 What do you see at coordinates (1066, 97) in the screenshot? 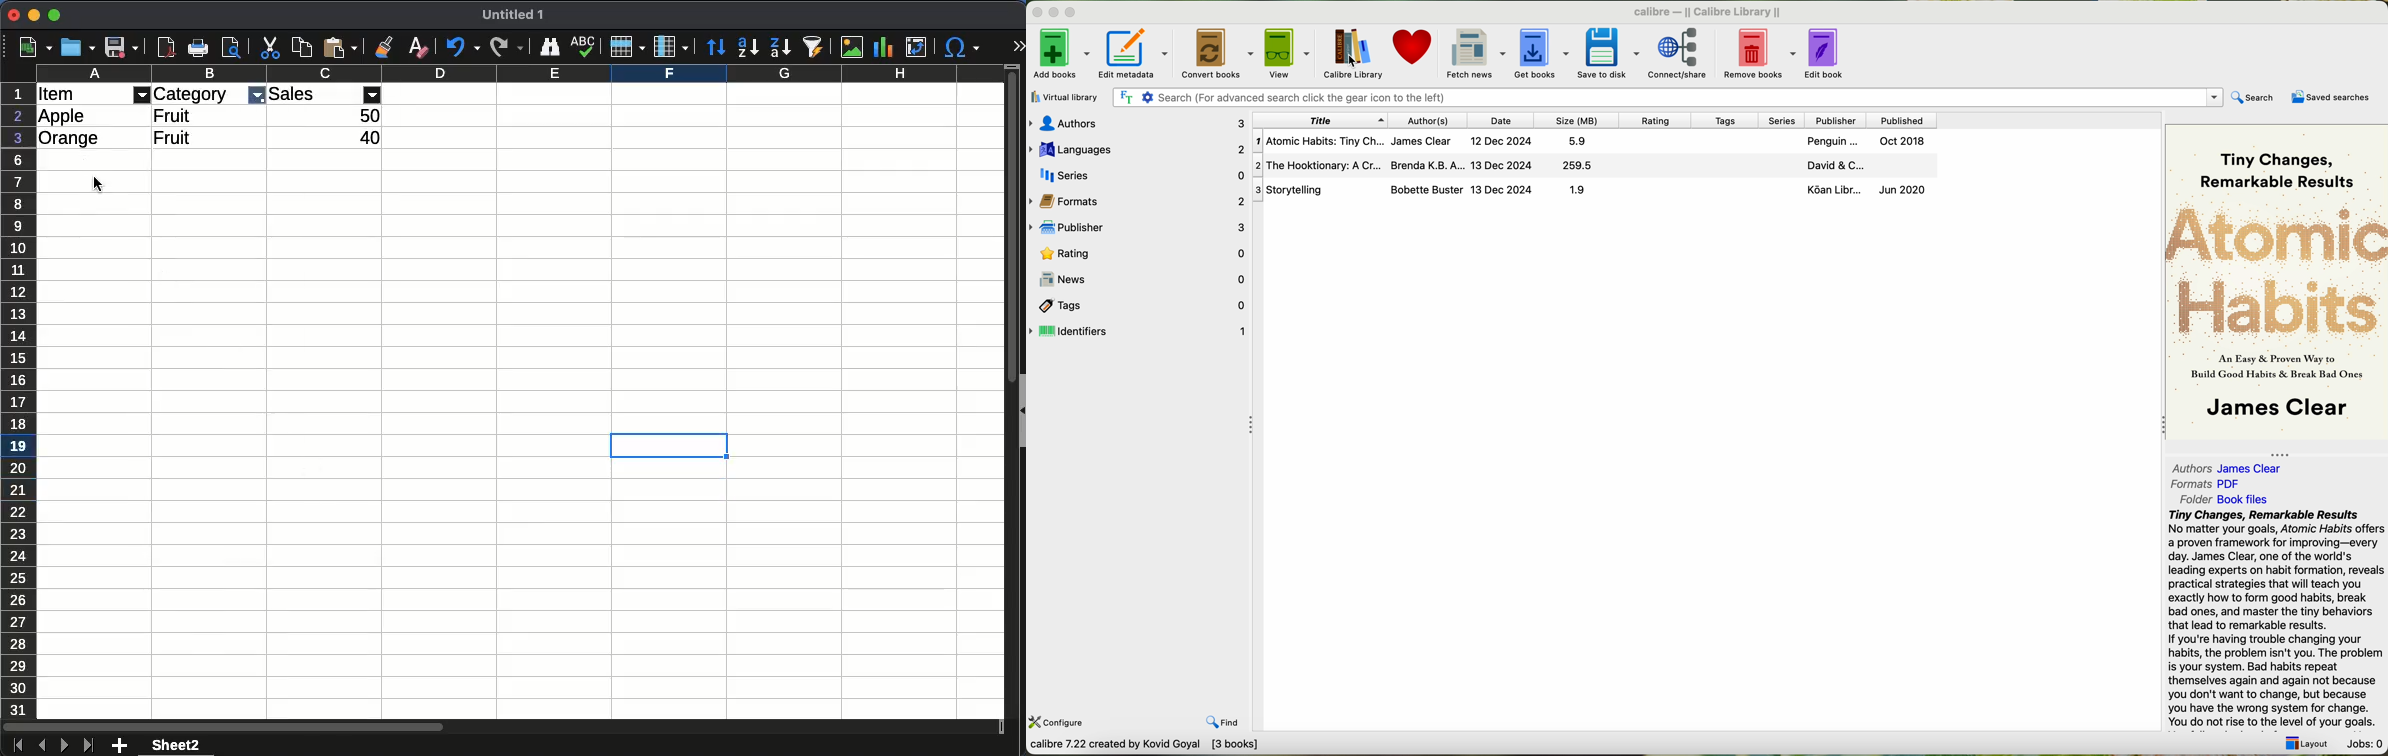
I see `virtual library` at bounding box center [1066, 97].